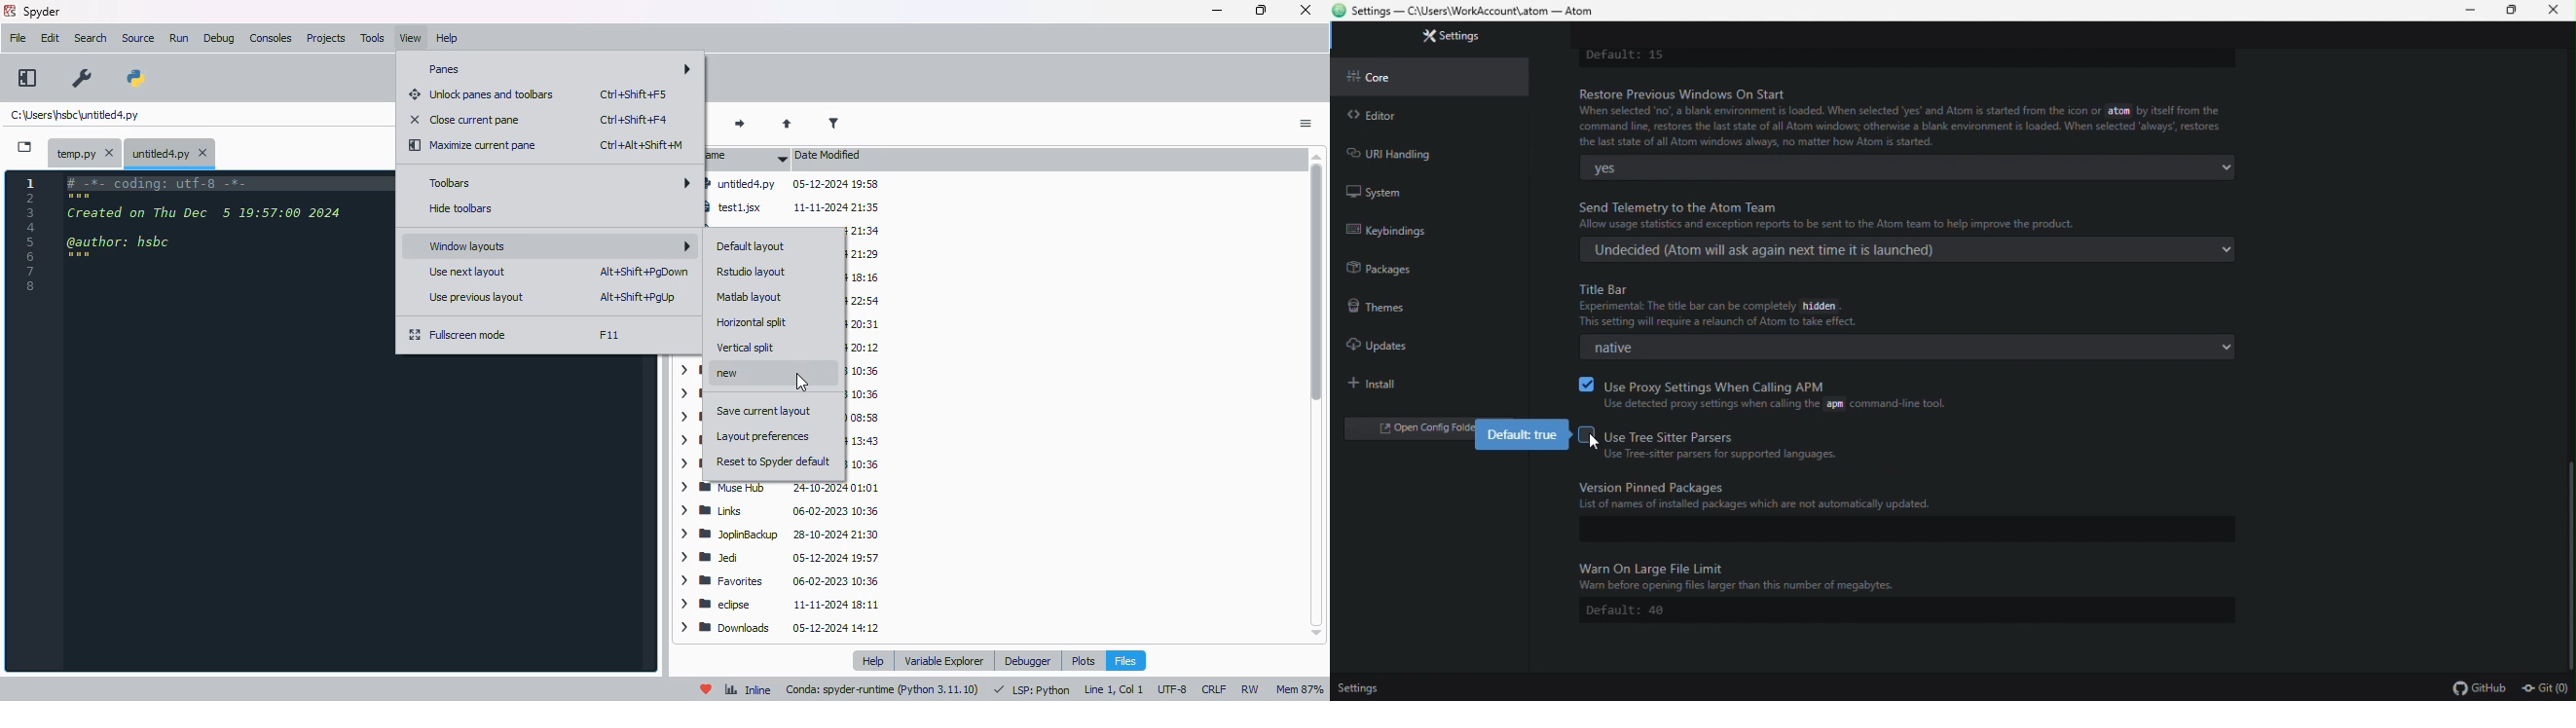 The width and height of the screenshot is (2576, 728). I want to click on vault 2, so click(866, 324).